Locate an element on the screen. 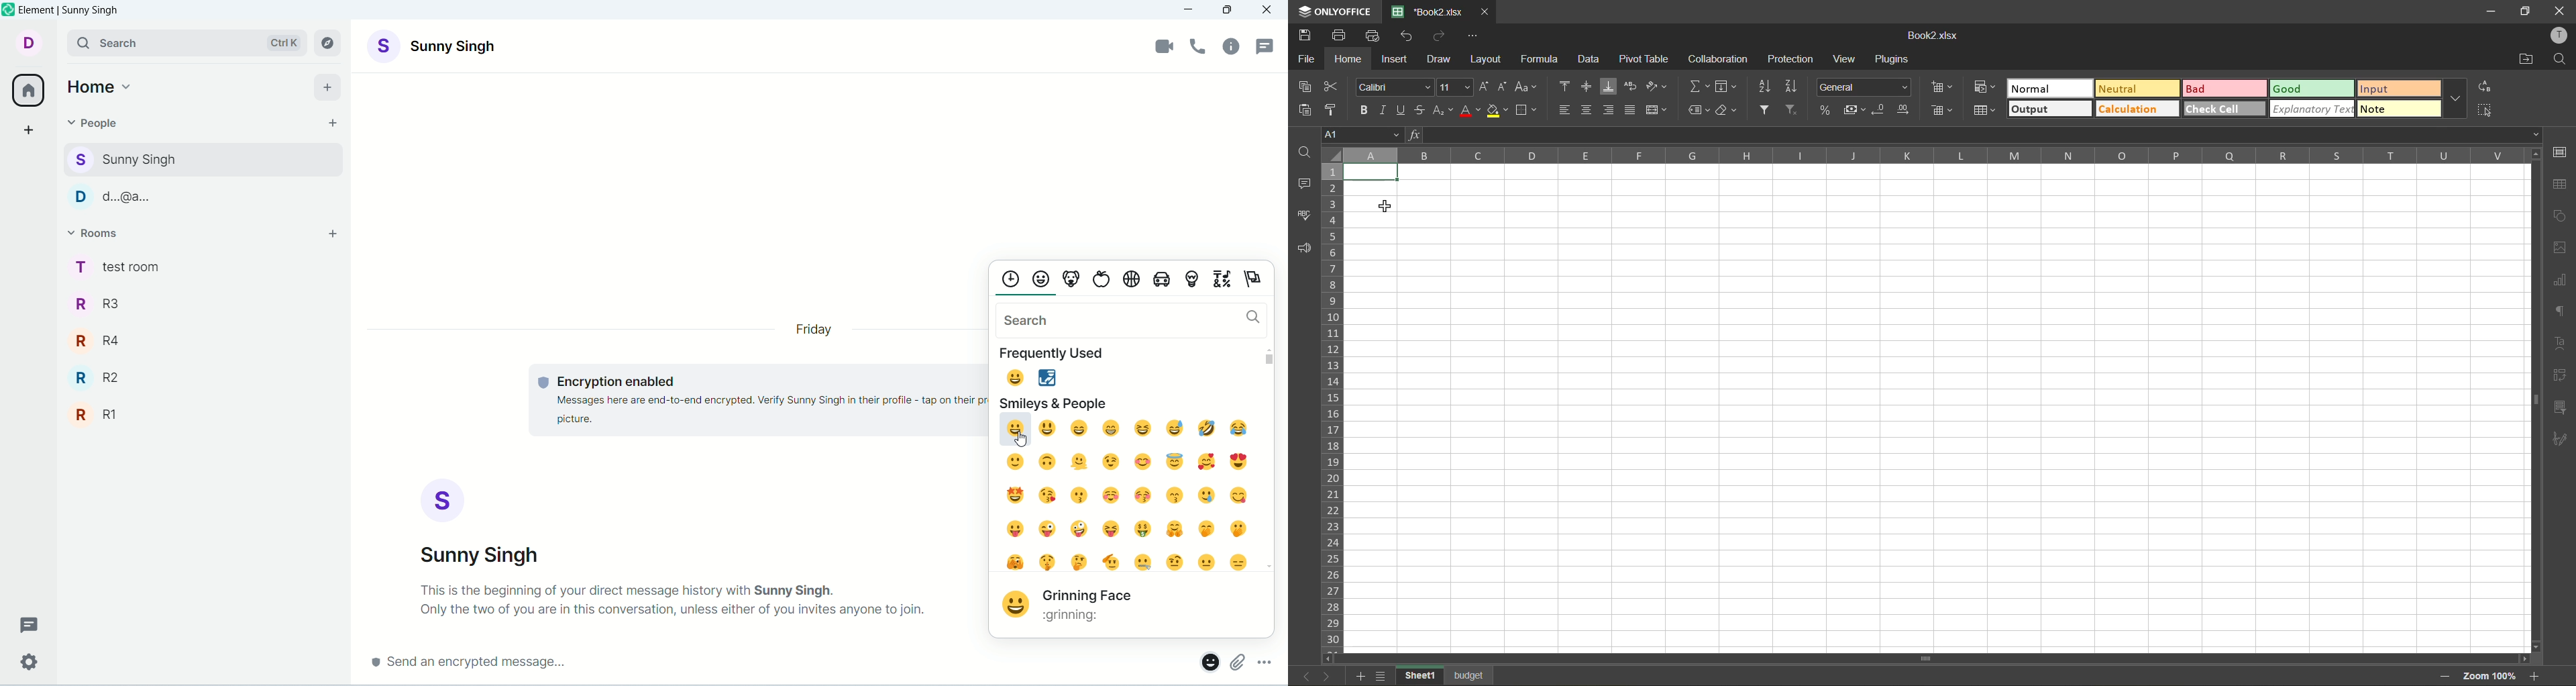 The height and width of the screenshot is (700, 2576). people is located at coordinates (95, 122).